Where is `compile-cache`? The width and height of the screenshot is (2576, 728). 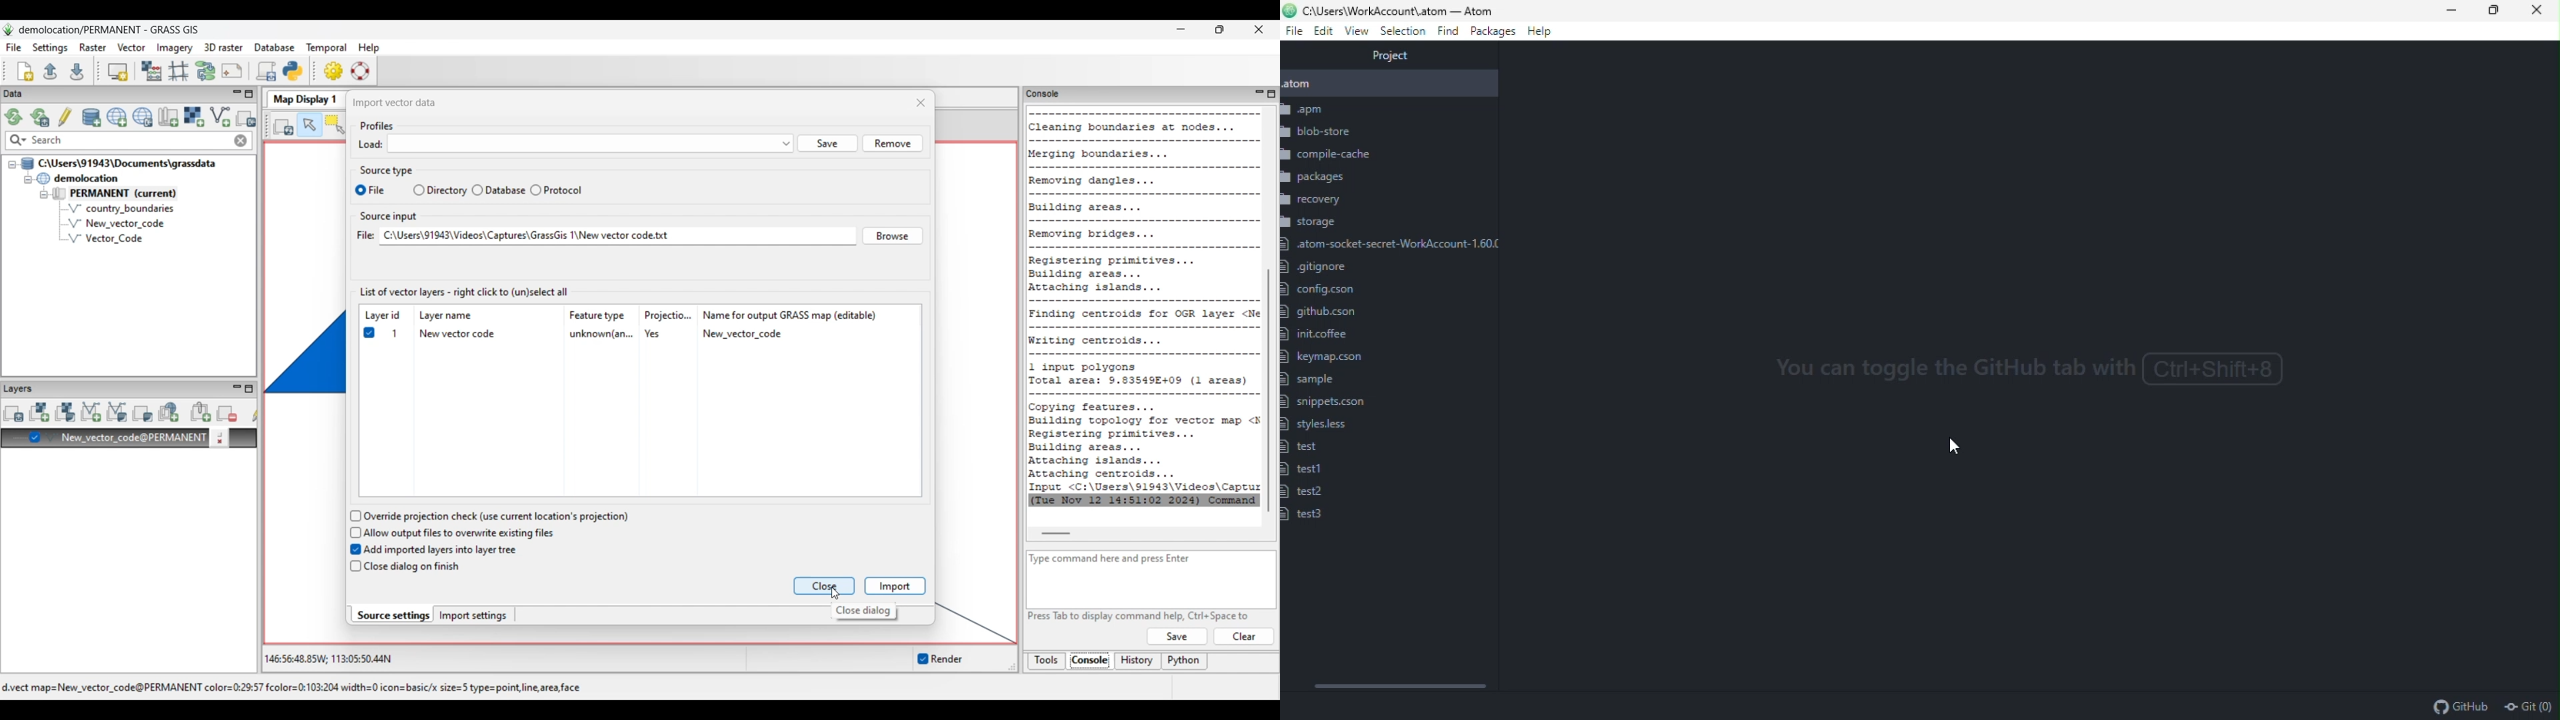
compile-cache is located at coordinates (1341, 154).